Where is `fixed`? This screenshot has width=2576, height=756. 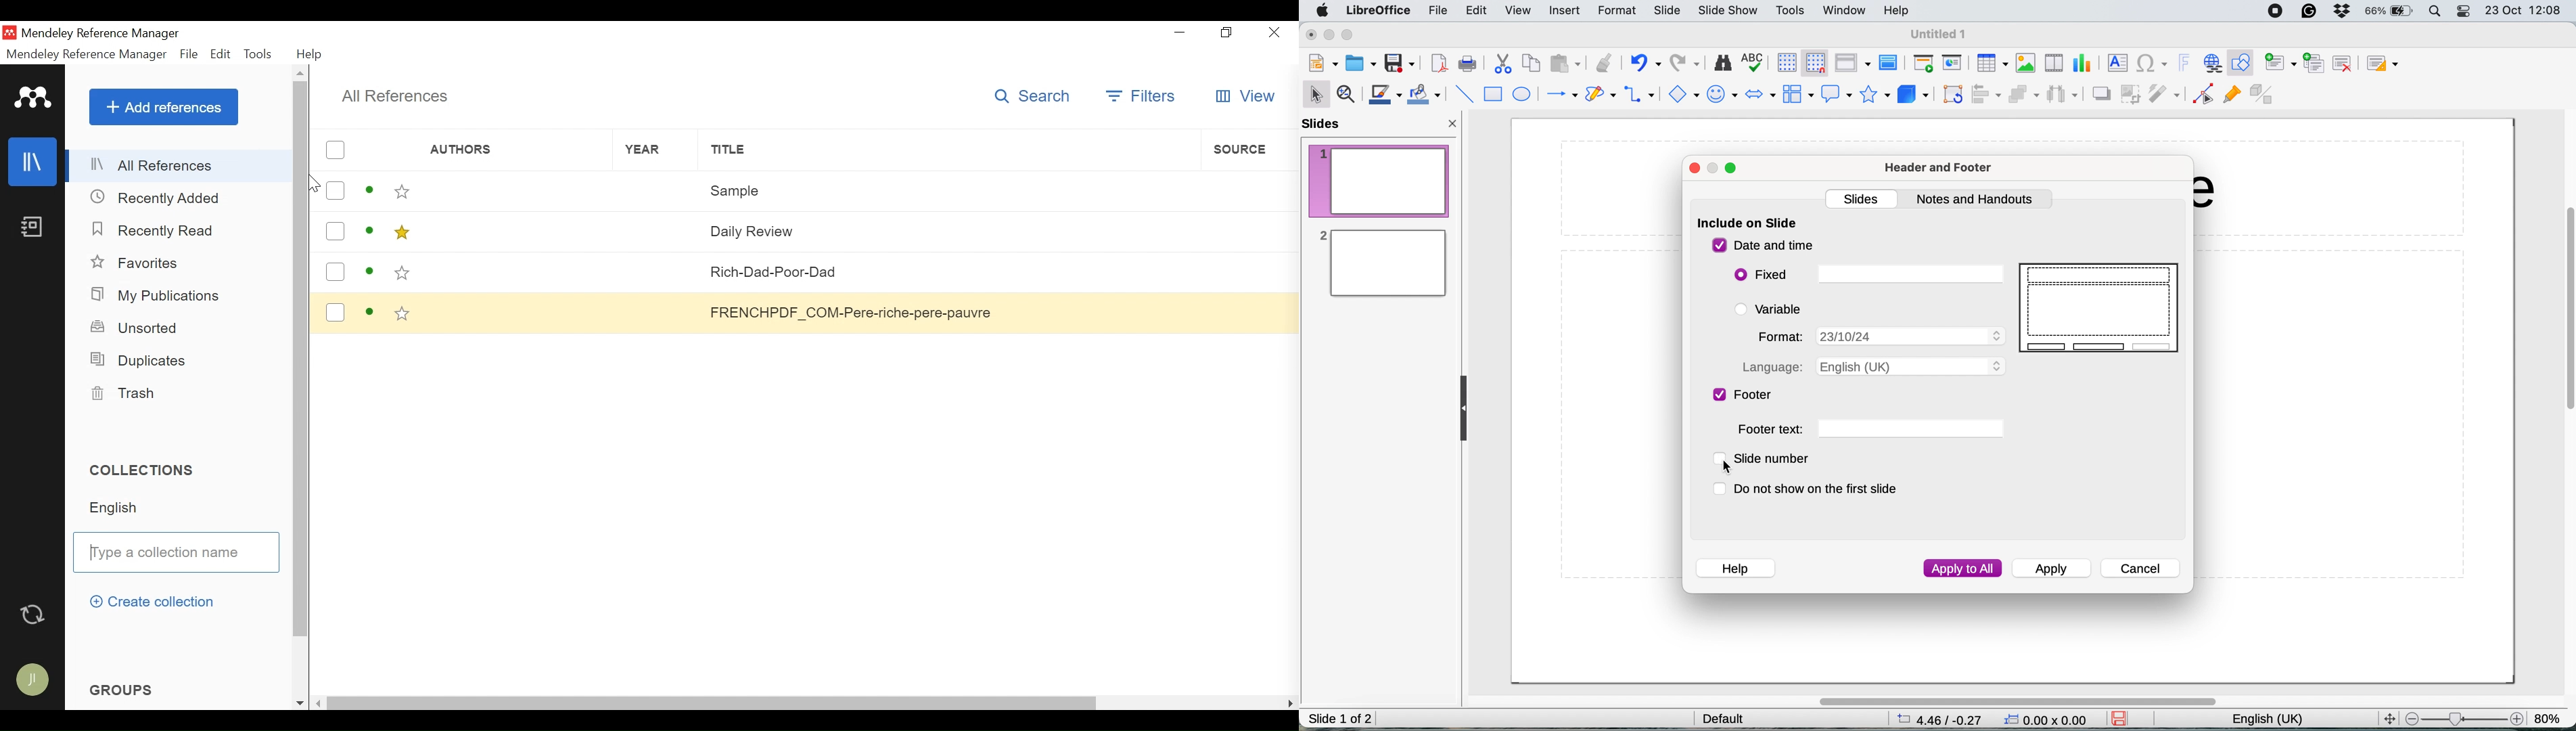 fixed is located at coordinates (1867, 274).